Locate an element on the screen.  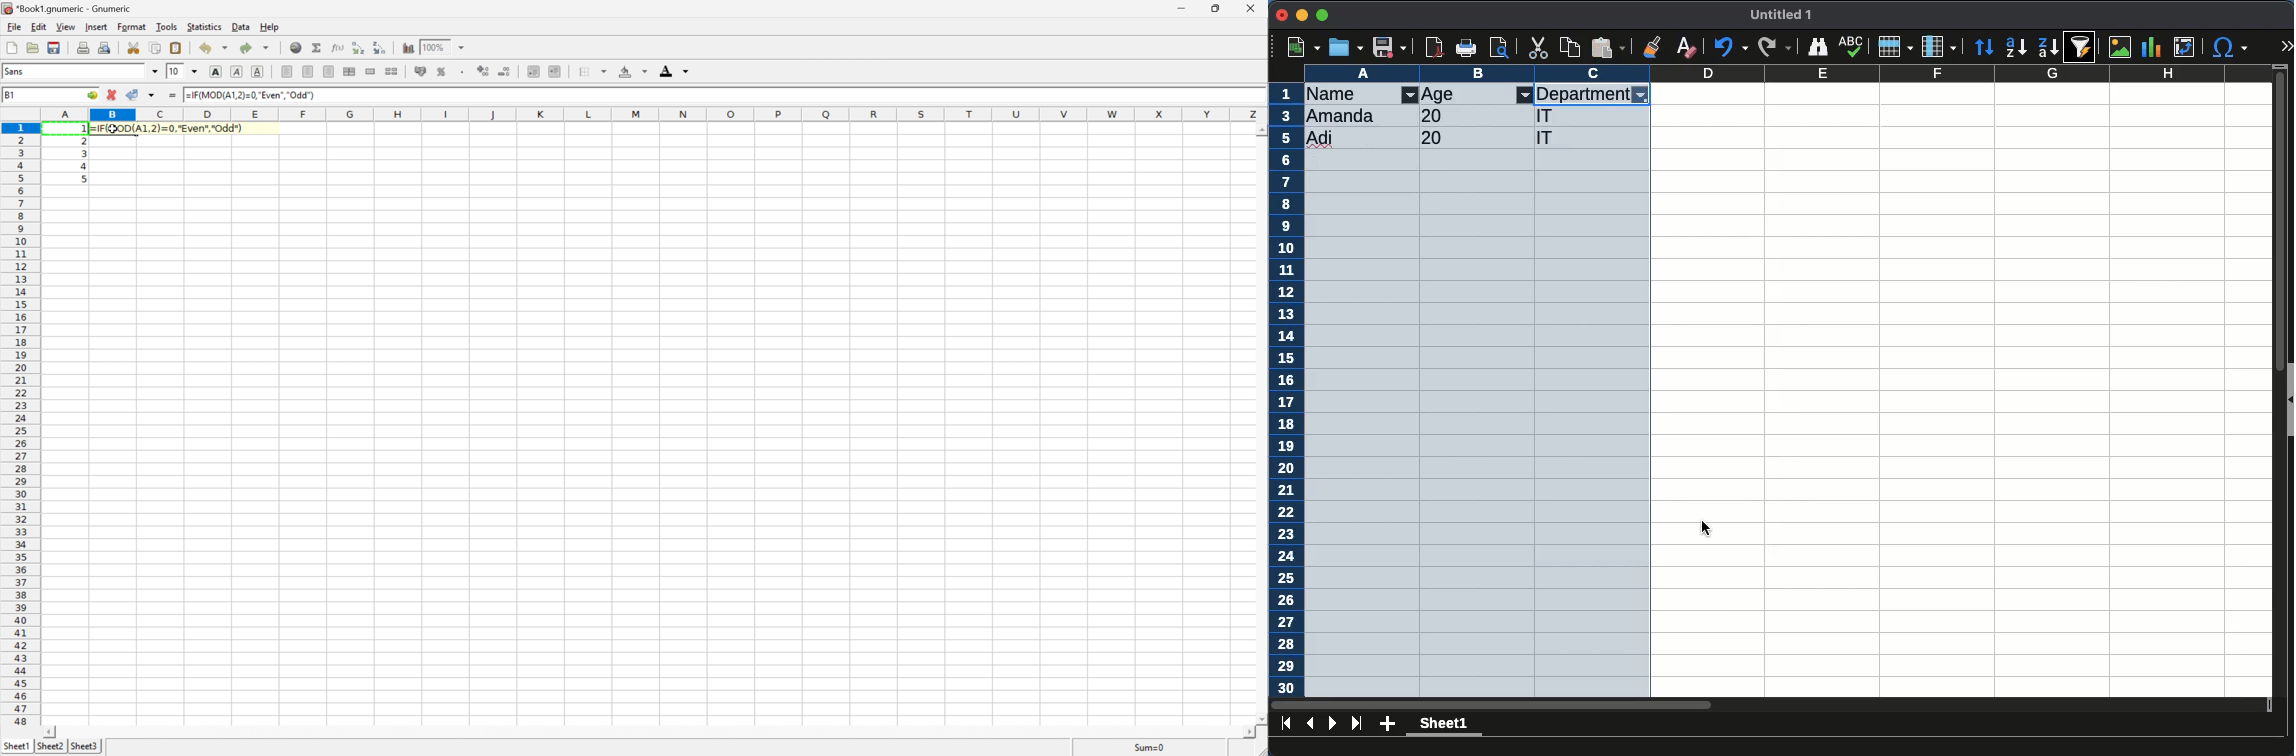
Close is located at coordinates (1251, 7).